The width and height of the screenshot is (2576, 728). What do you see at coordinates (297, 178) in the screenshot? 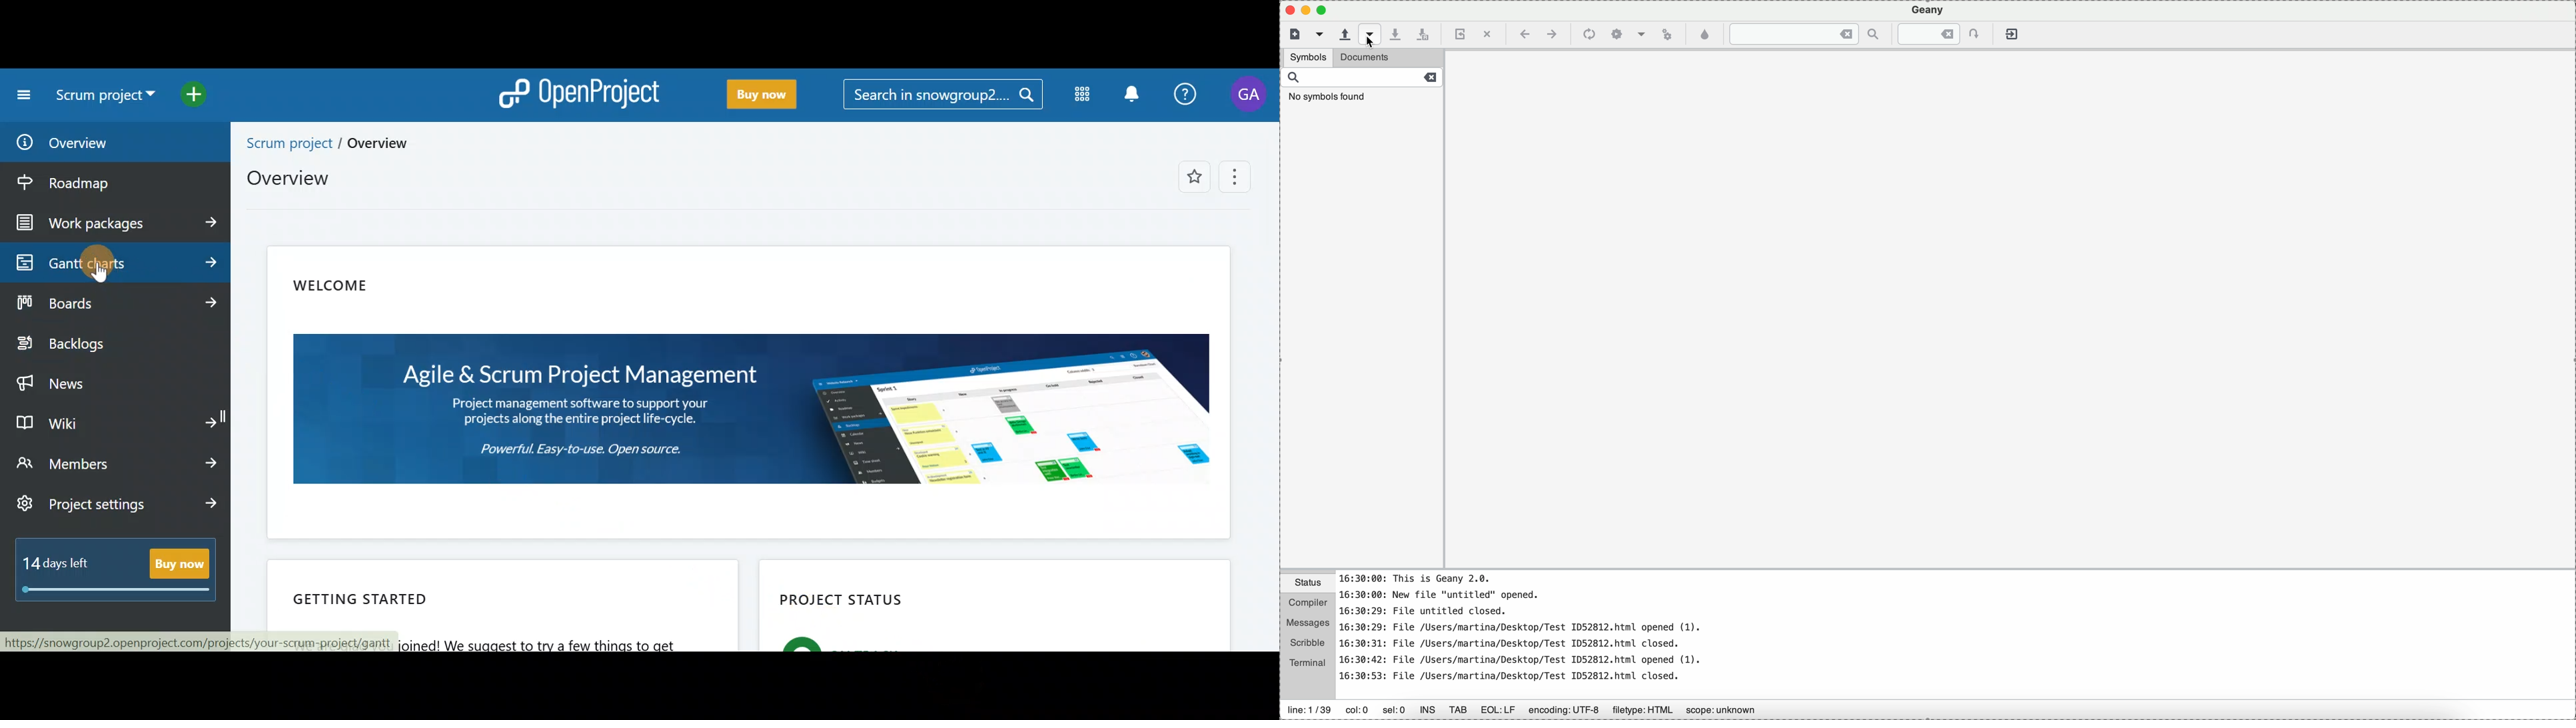
I see `Overview` at bounding box center [297, 178].